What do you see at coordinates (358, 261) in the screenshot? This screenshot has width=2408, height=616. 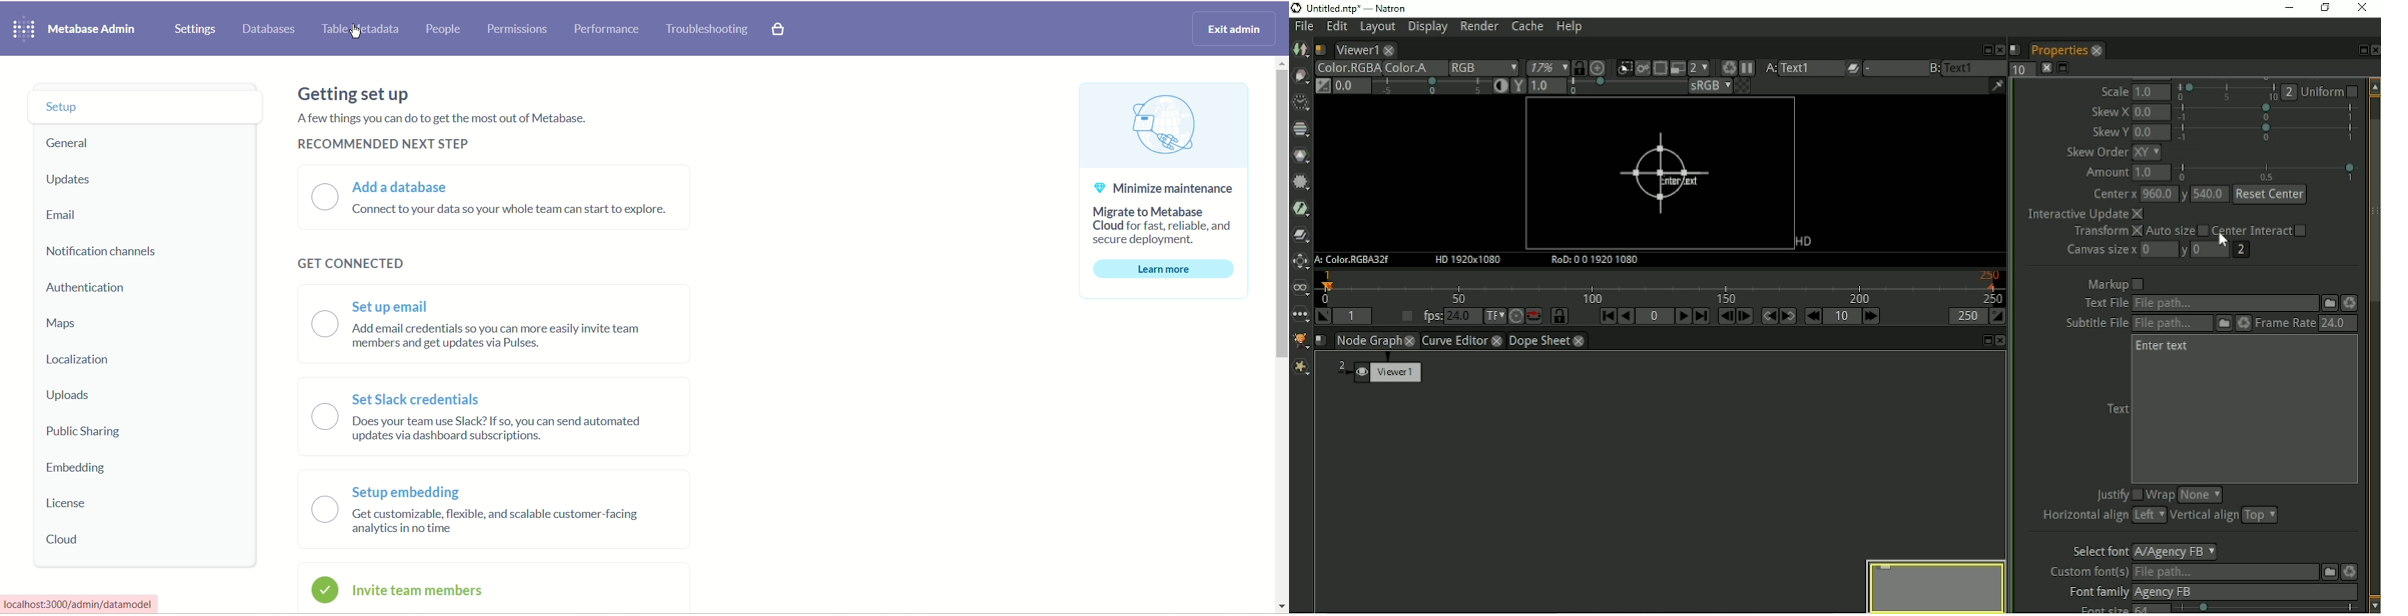 I see `get connected` at bounding box center [358, 261].